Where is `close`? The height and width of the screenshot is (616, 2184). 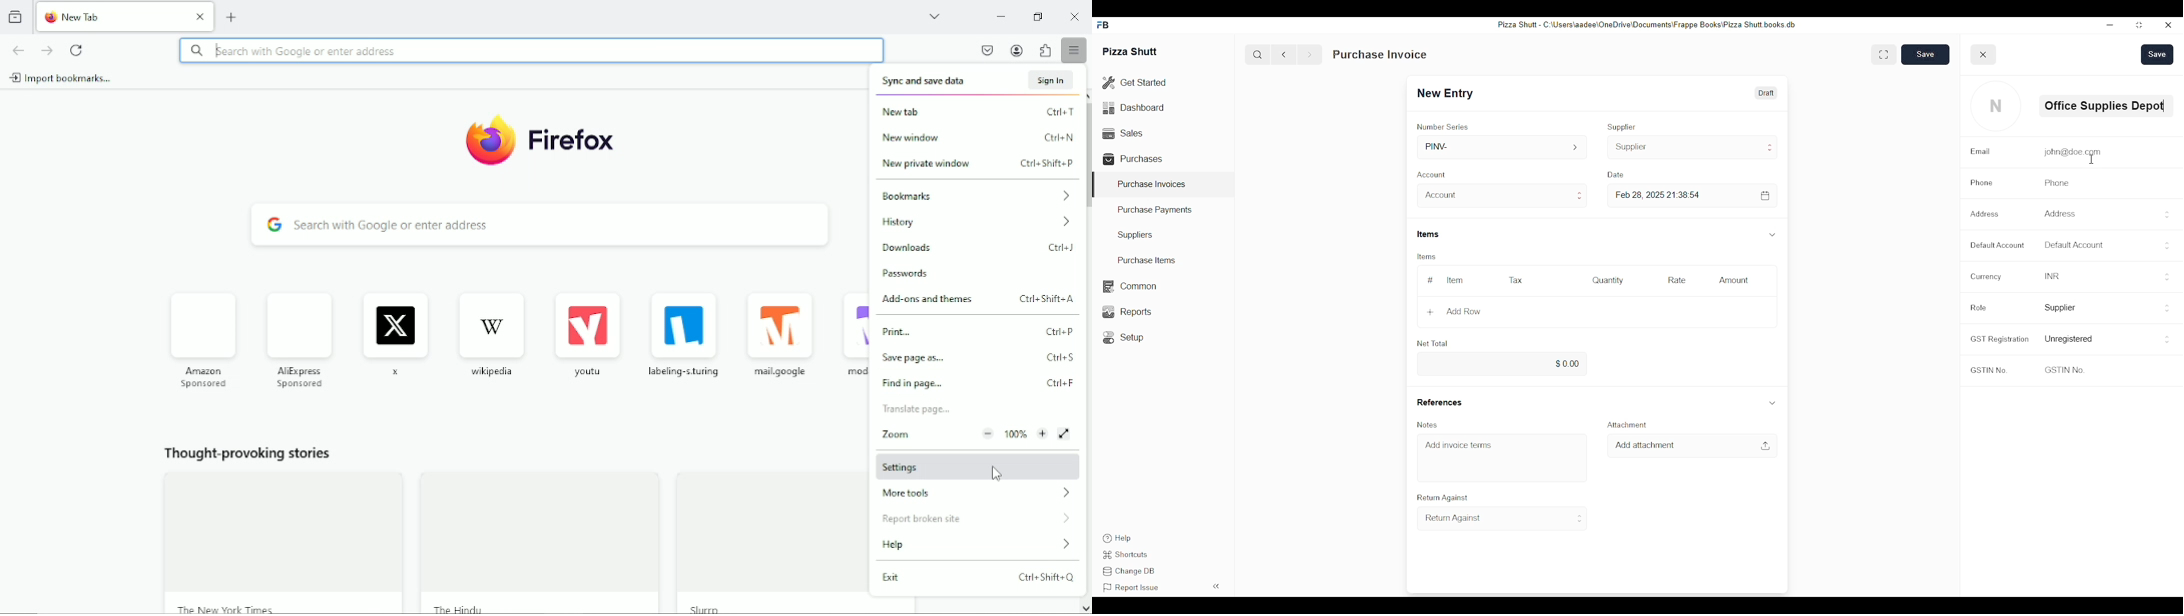
close is located at coordinates (1984, 55).